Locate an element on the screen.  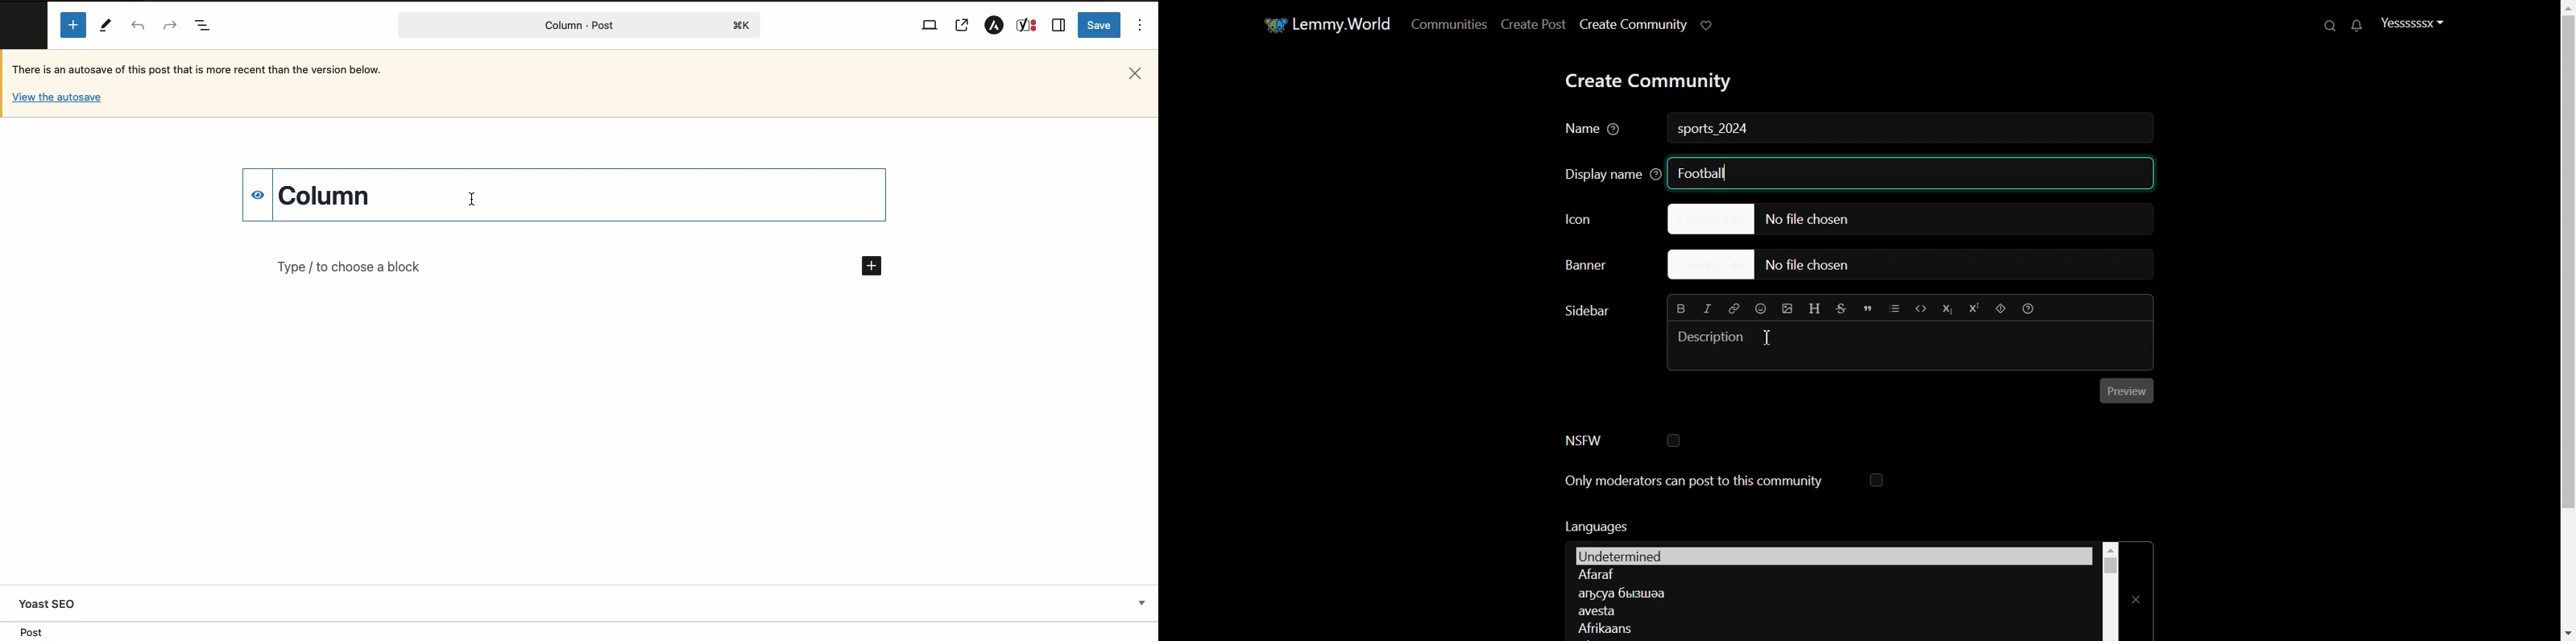
Quote is located at coordinates (1868, 309).